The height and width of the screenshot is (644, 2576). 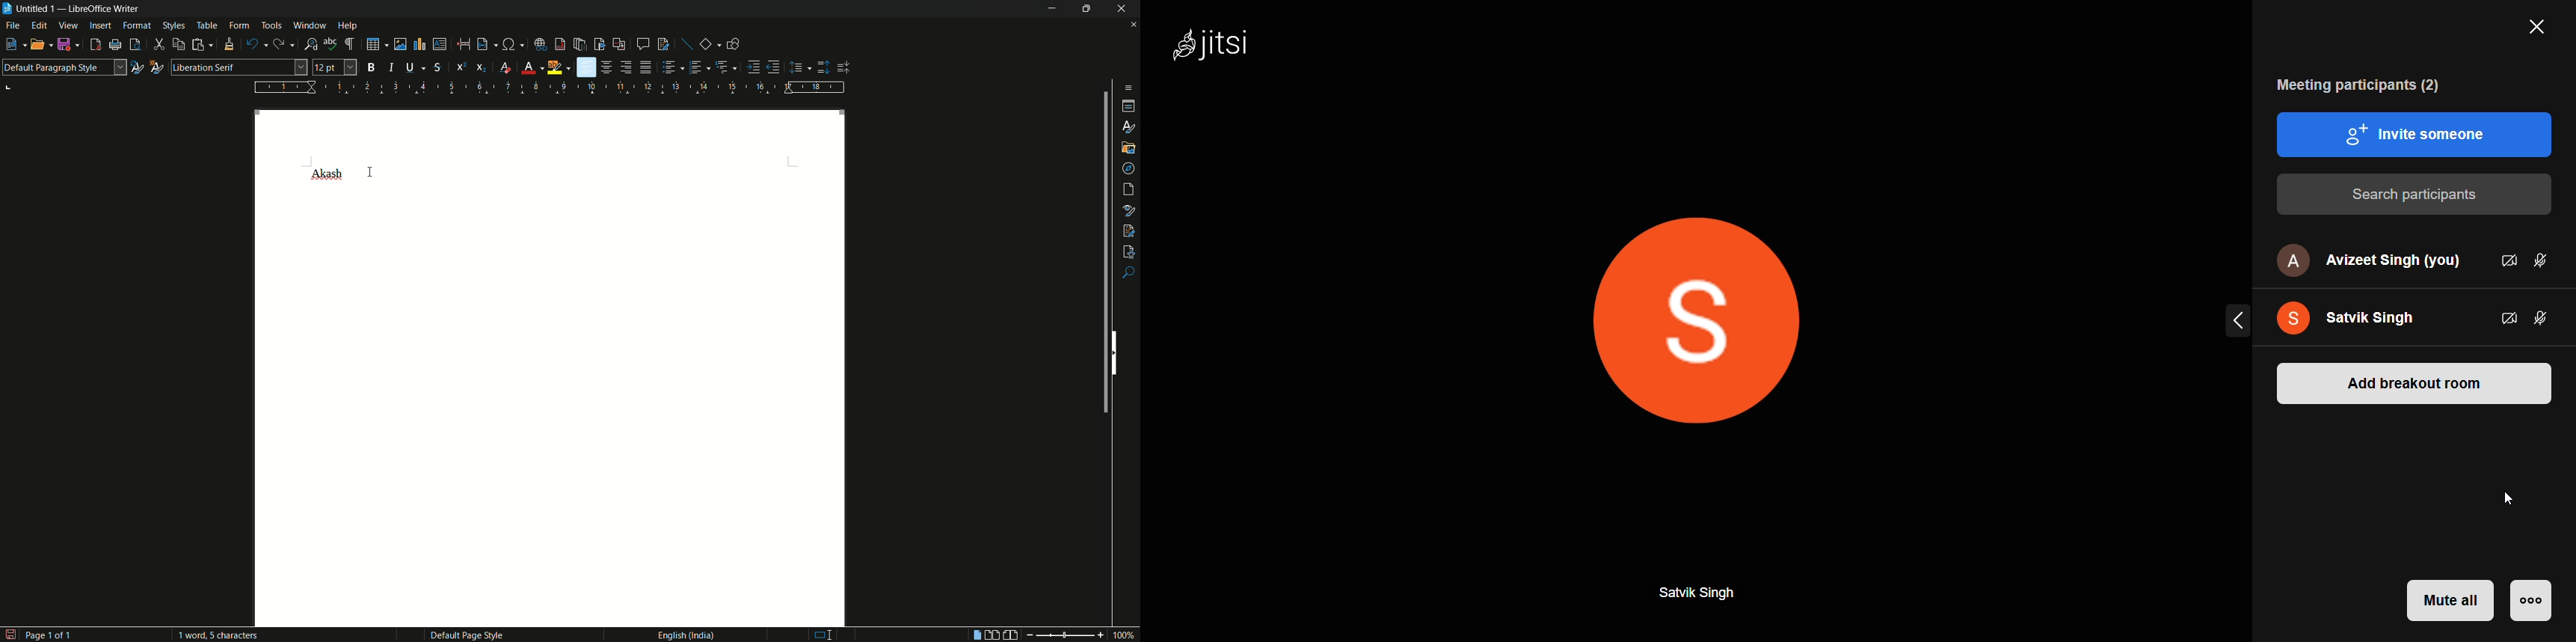 I want to click on increase paragraph spacing, so click(x=824, y=67).